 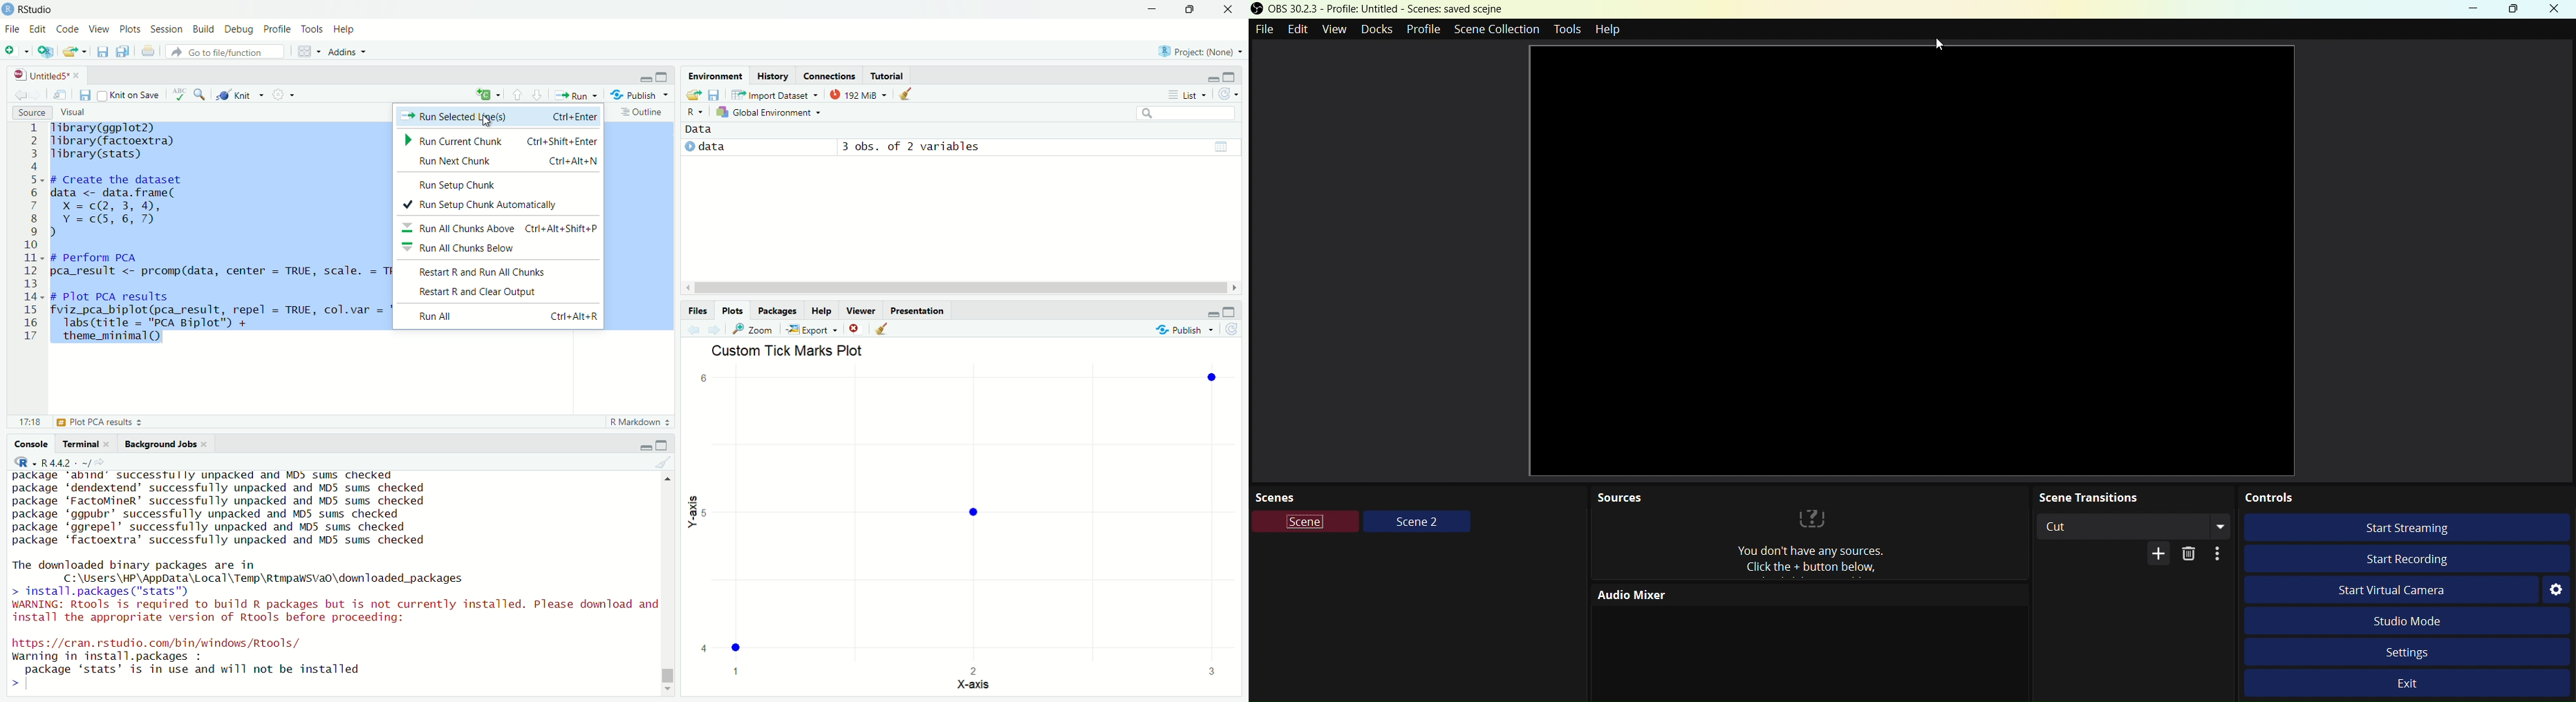 What do you see at coordinates (23, 462) in the screenshot?
I see `R language` at bounding box center [23, 462].